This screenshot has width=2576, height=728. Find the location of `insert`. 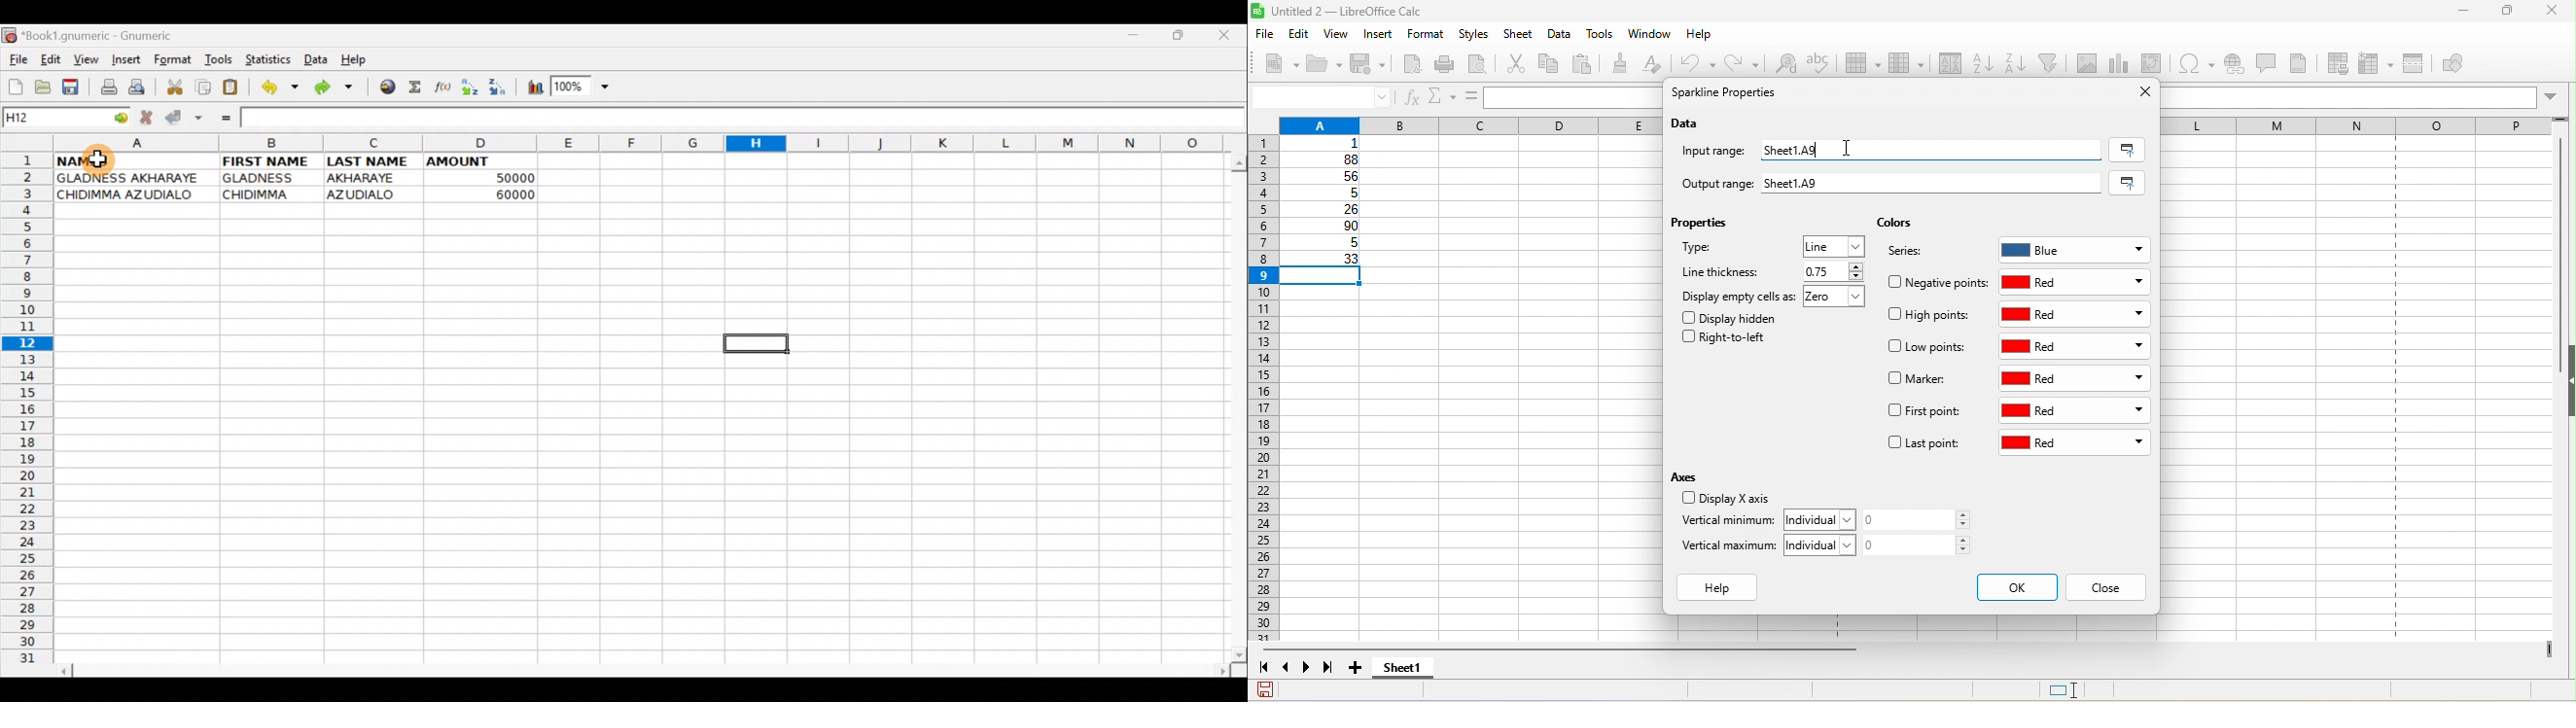

insert is located at coordinates (1380, 35).